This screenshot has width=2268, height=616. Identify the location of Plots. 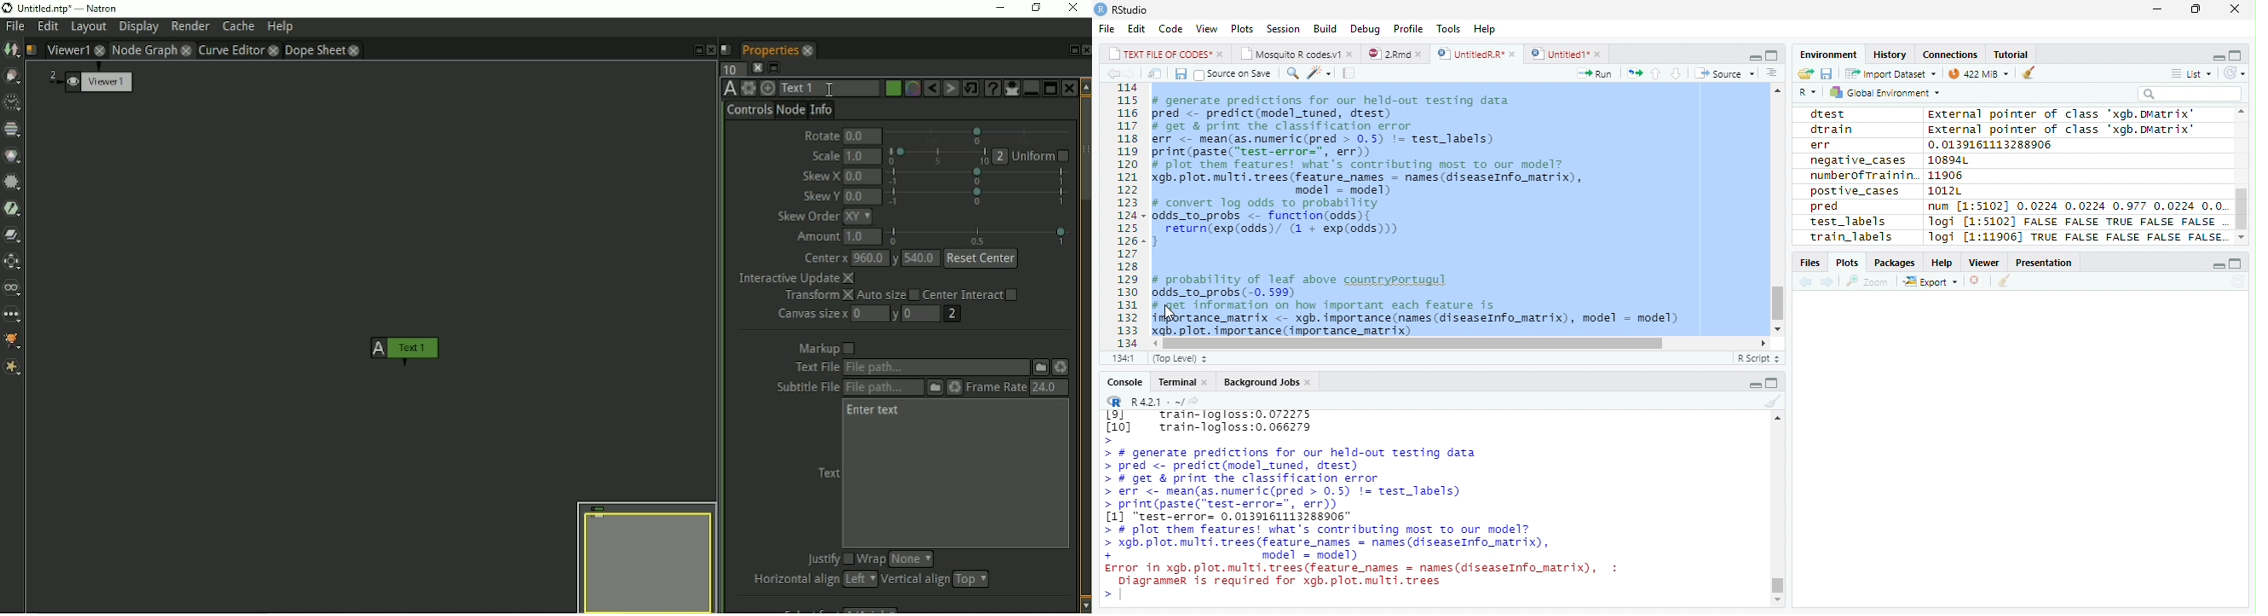
(1240, 28).